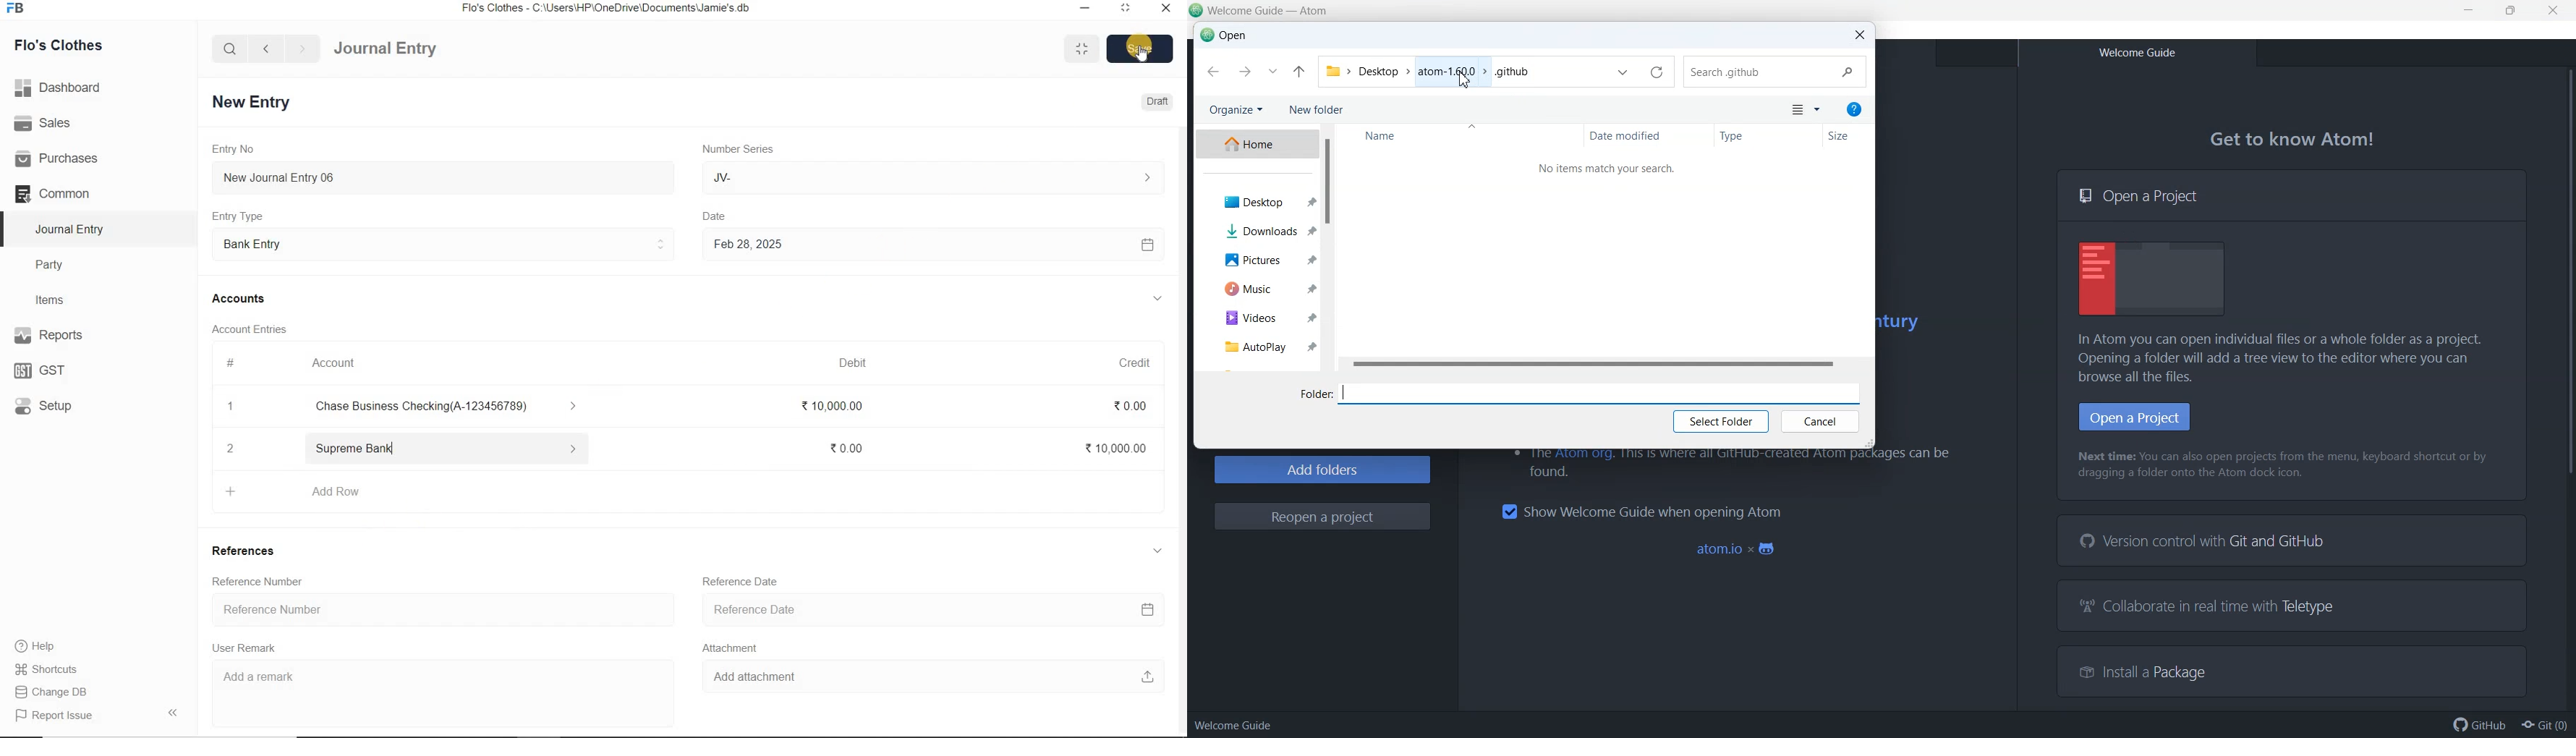  What do you see at coordinates (932, 177) in the screenshot?
I see `JV` at bounding box center [932, 177].